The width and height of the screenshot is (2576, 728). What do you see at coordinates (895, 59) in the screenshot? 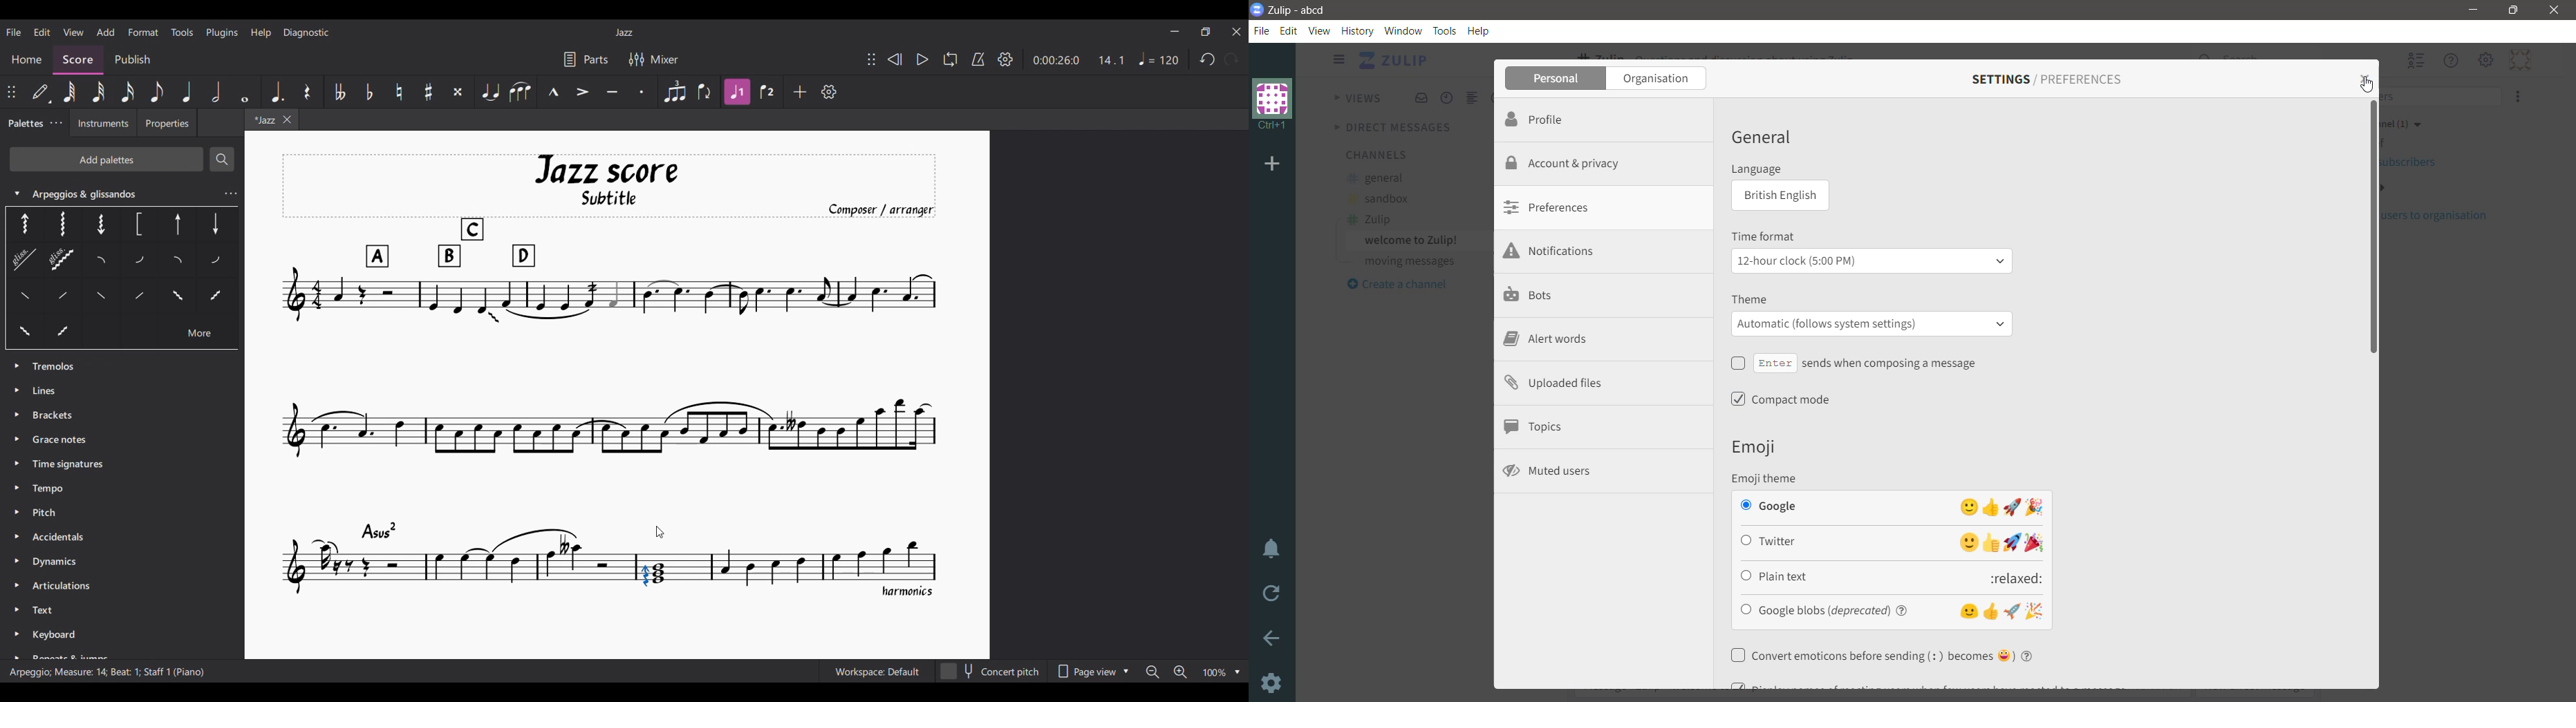
I see `Rewind` at bounding box center [895, 59].